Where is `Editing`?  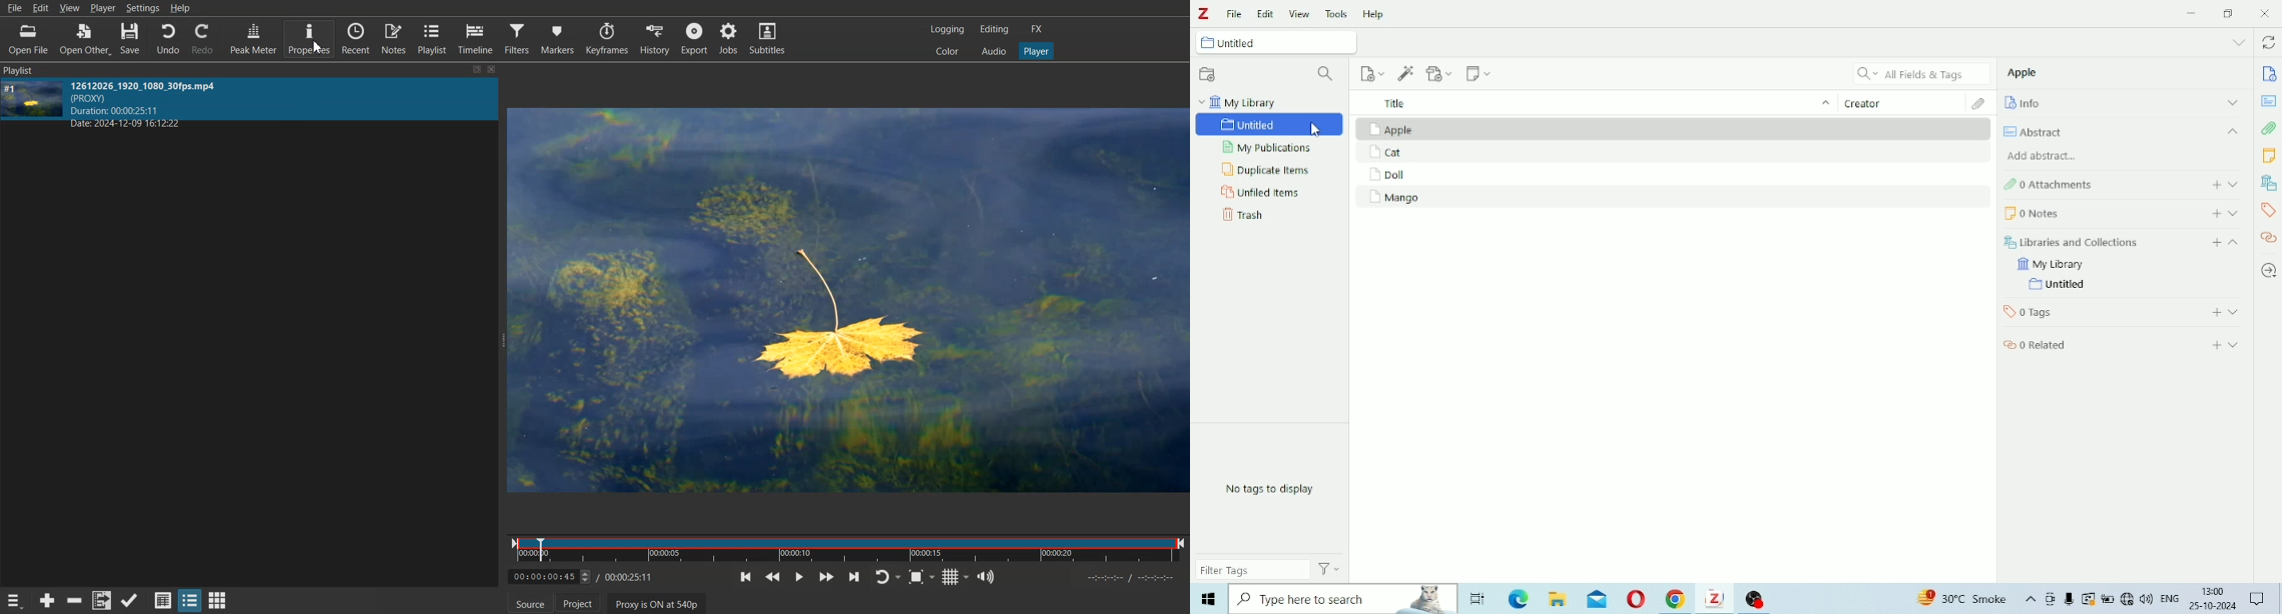
Editing is located at coordinates (994, 30).